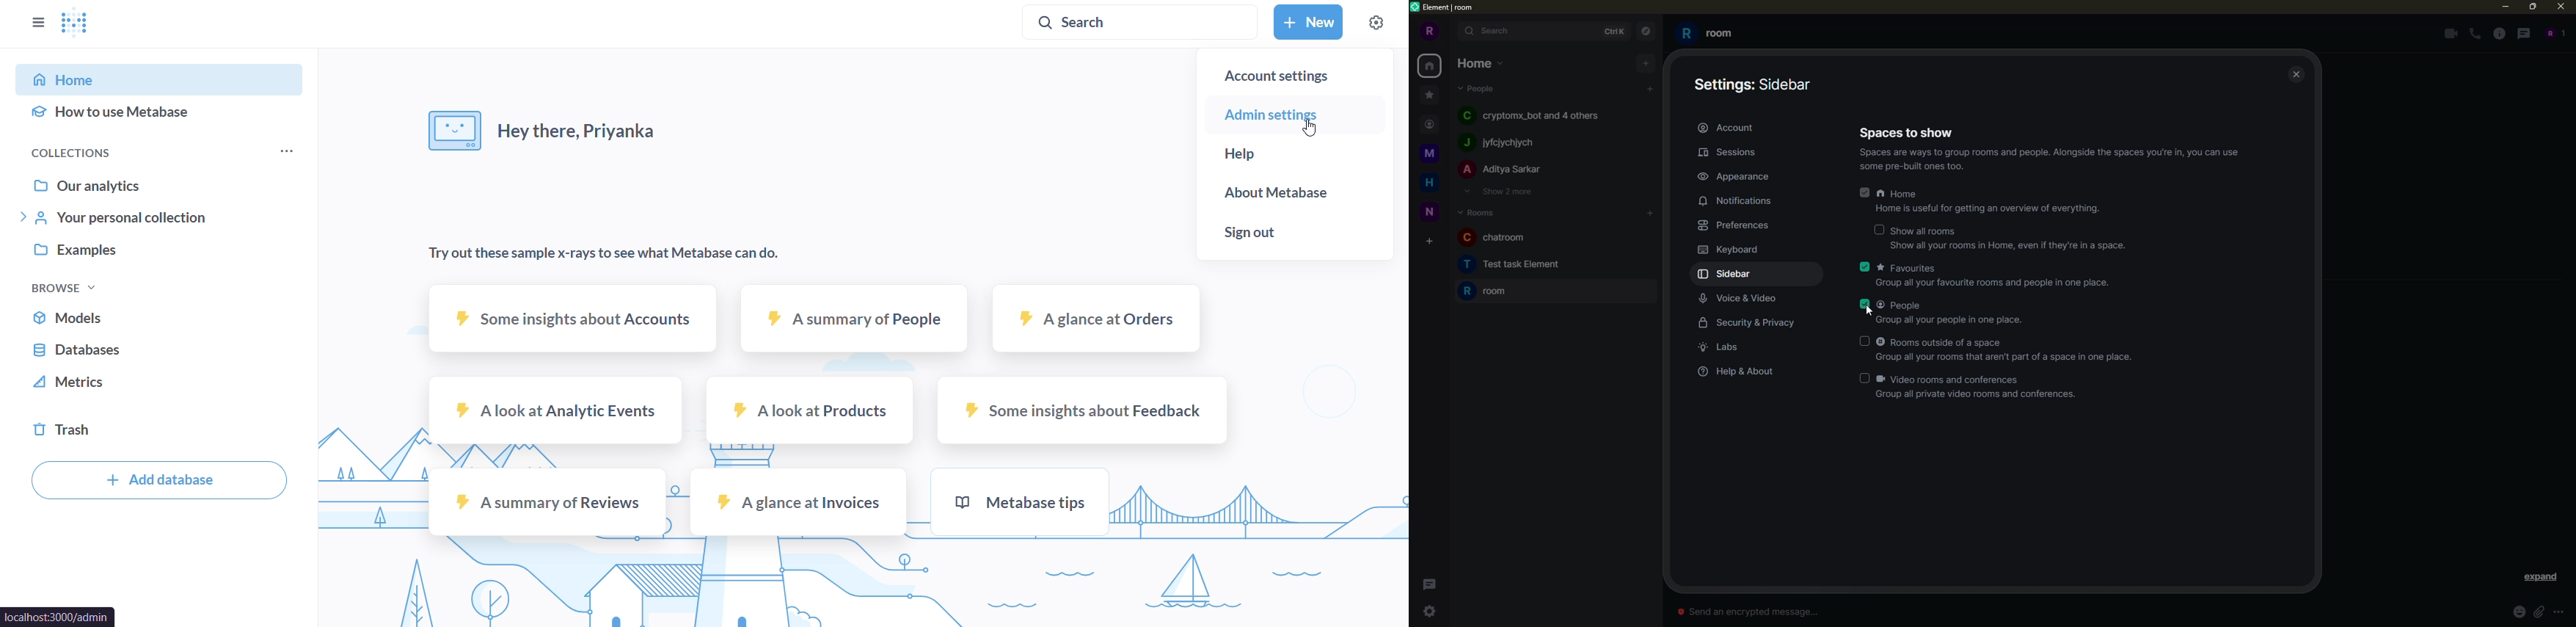 This screenshot has width=2576, height=644. Describe the element at coordinates (1953, 379) in the screenshot. I see `video rooms` at that location.